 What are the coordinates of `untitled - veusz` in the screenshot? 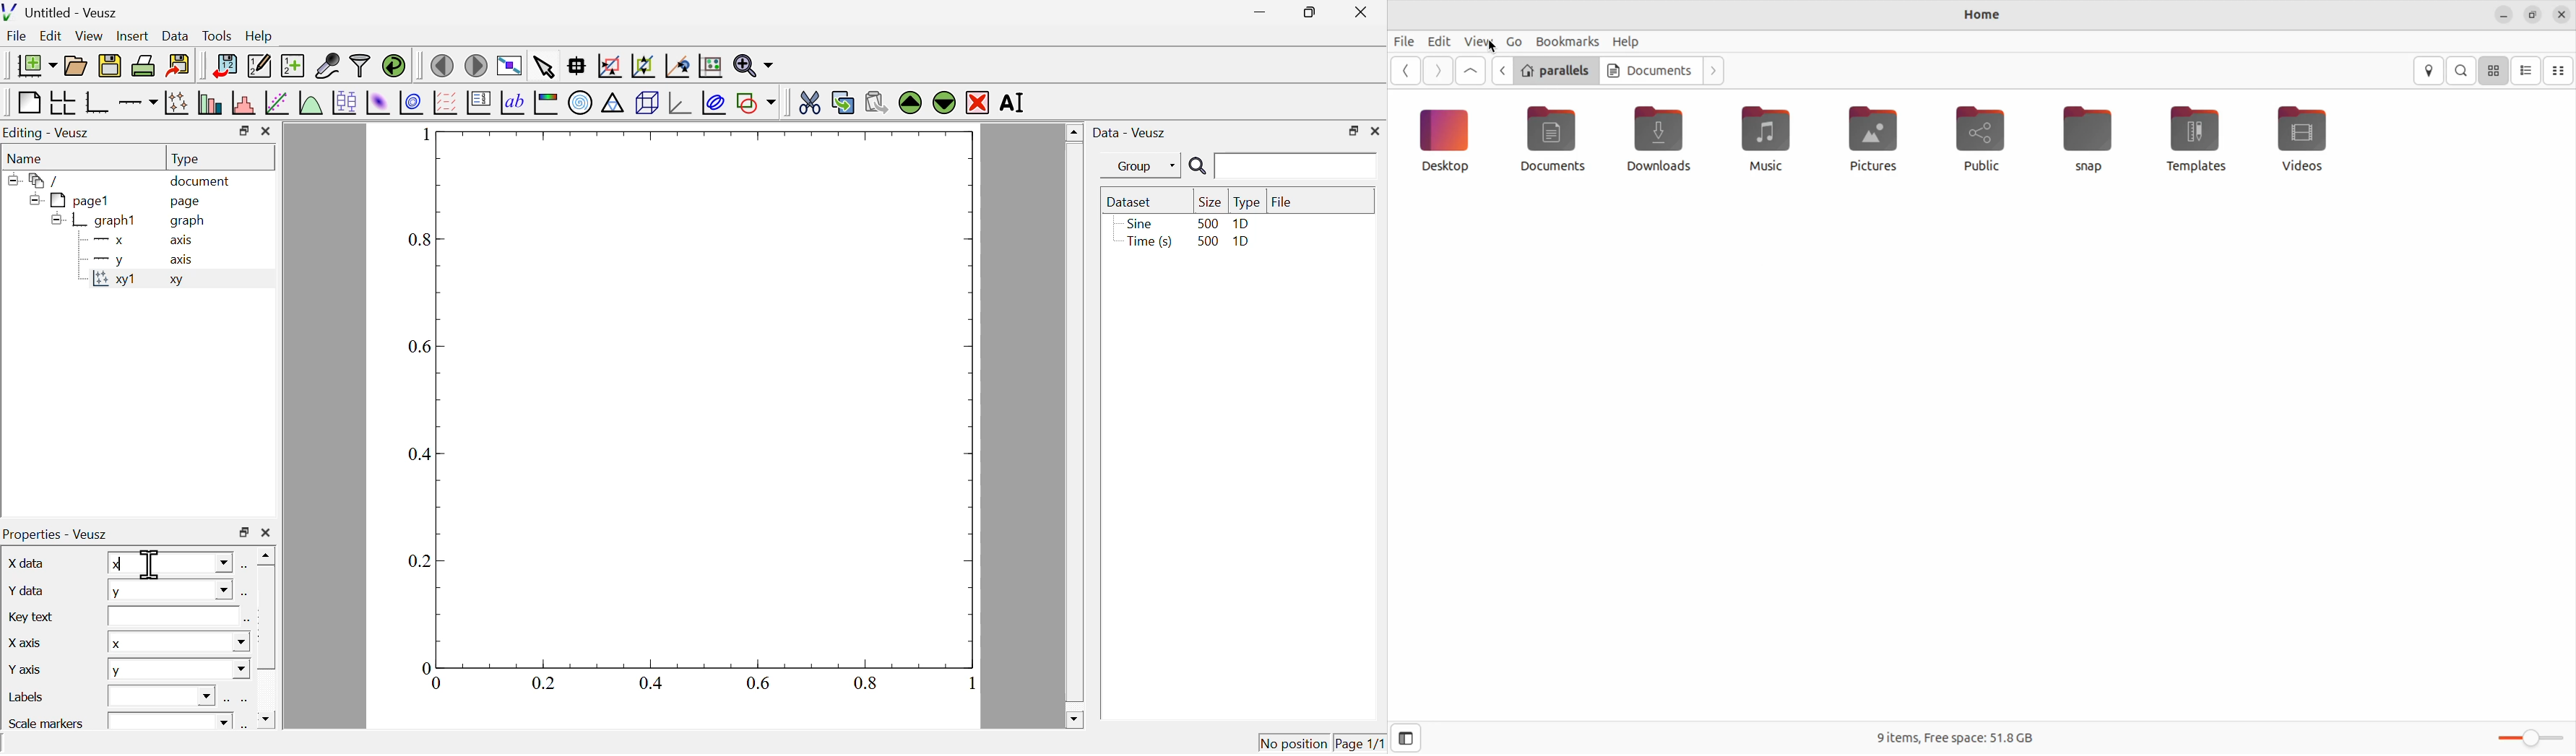 It's located at (62, 12).